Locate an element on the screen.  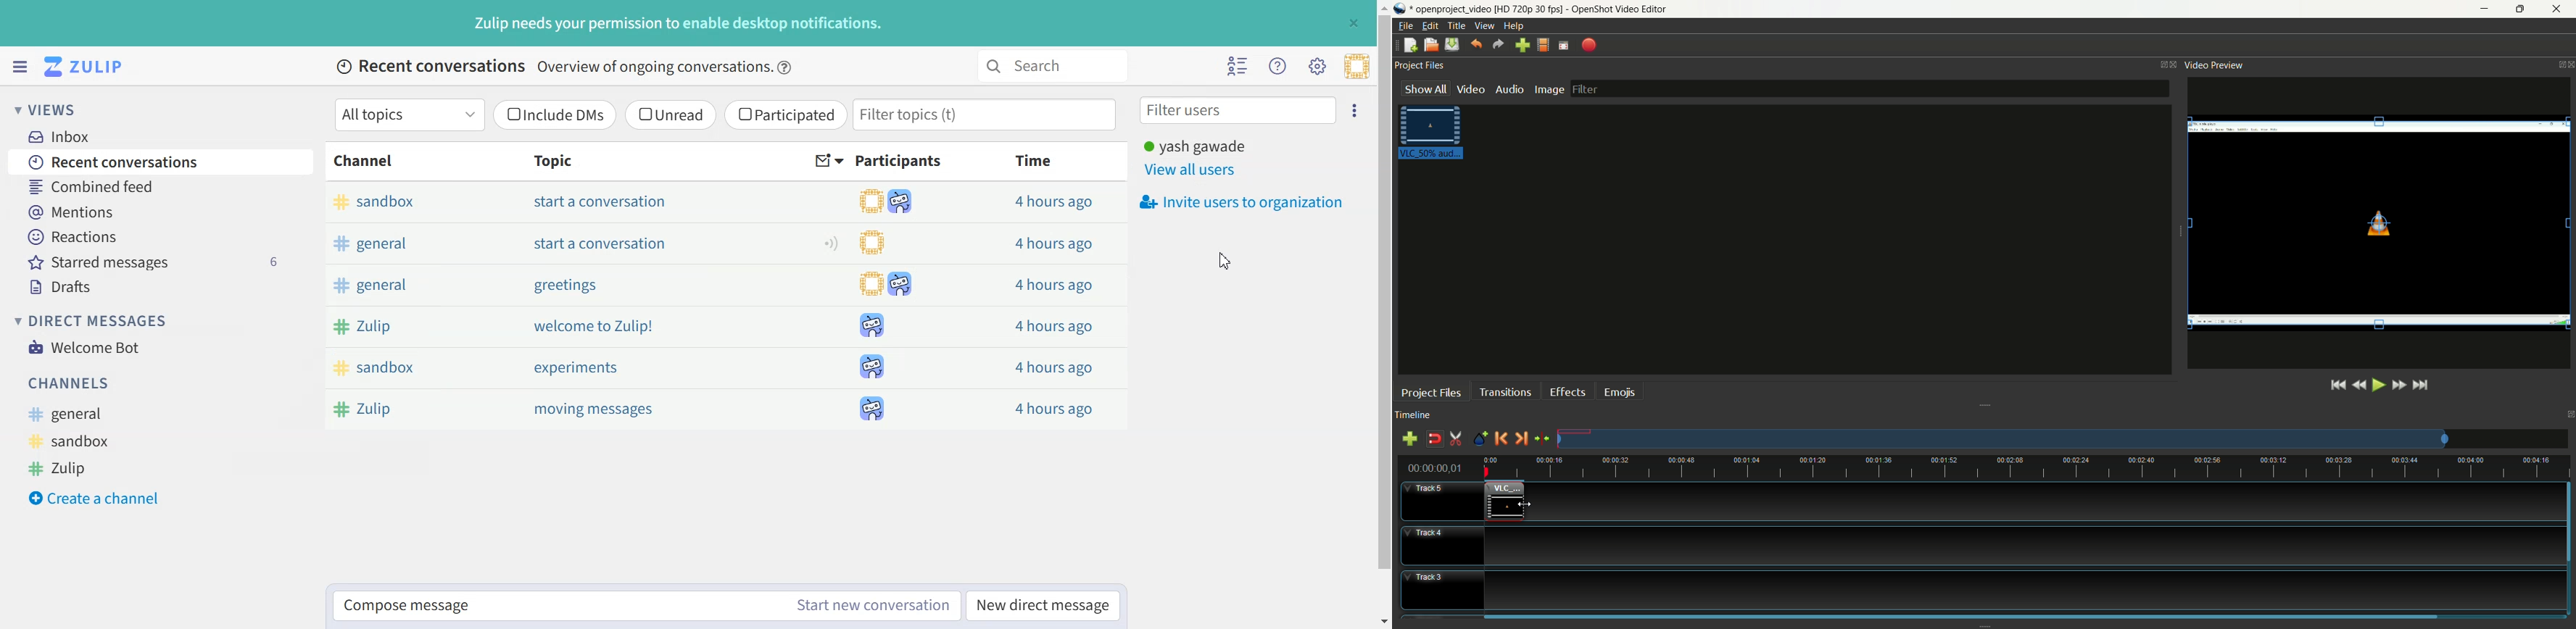
video clip is located at coordinates (1437, 133).